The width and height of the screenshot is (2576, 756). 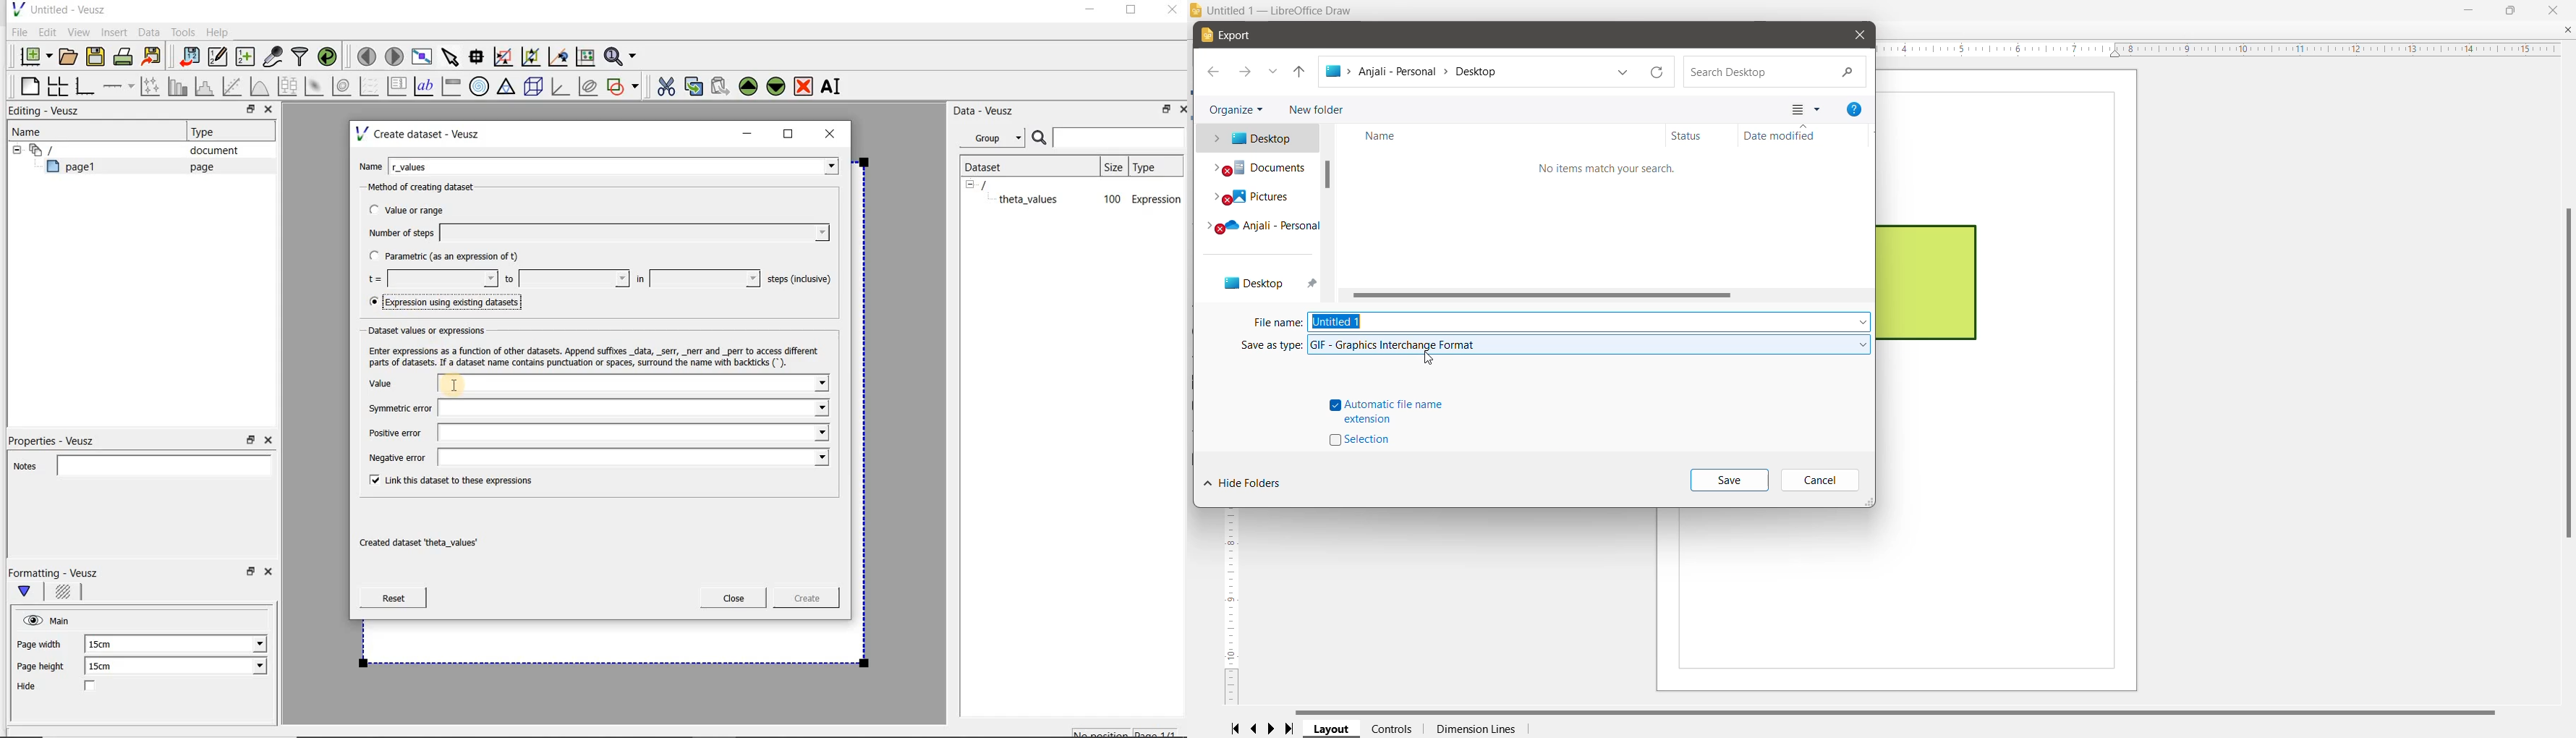 What do you see at coordinates (77, 169) in the screenshot?
I see `page1` at bounding box center [77, 169].